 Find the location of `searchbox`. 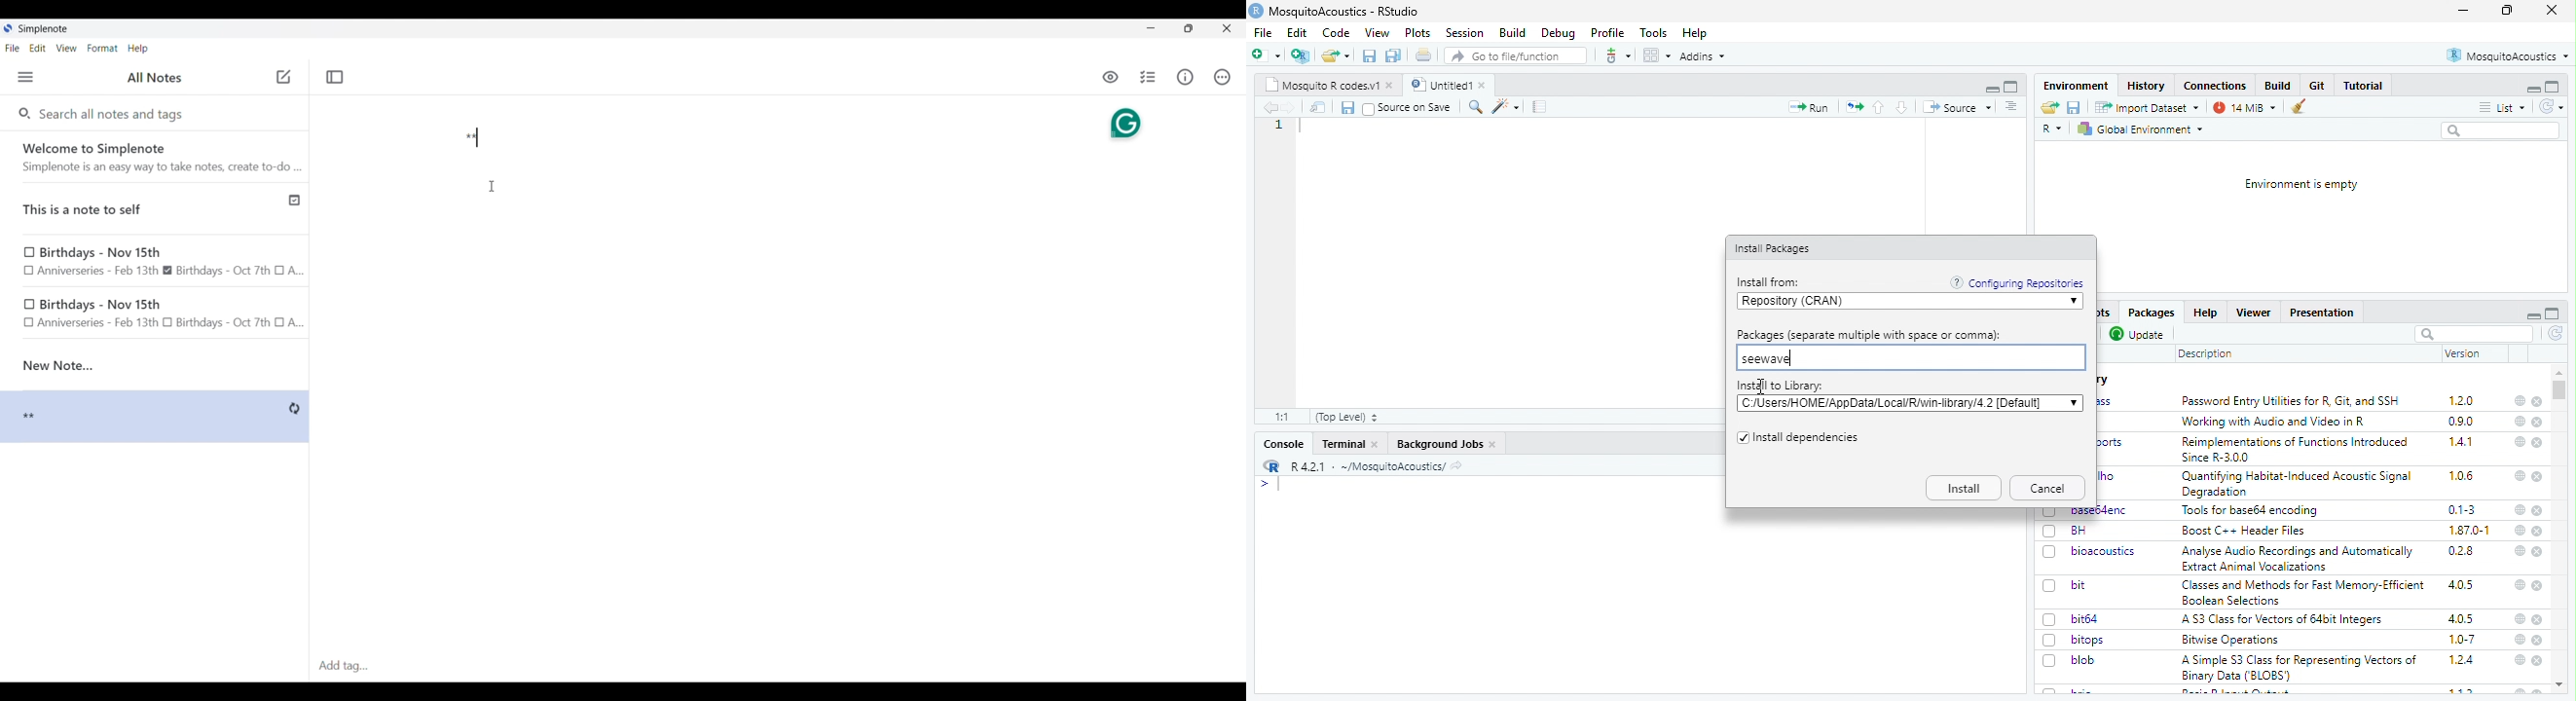

searchbox is located at coordinates (2503, 131).